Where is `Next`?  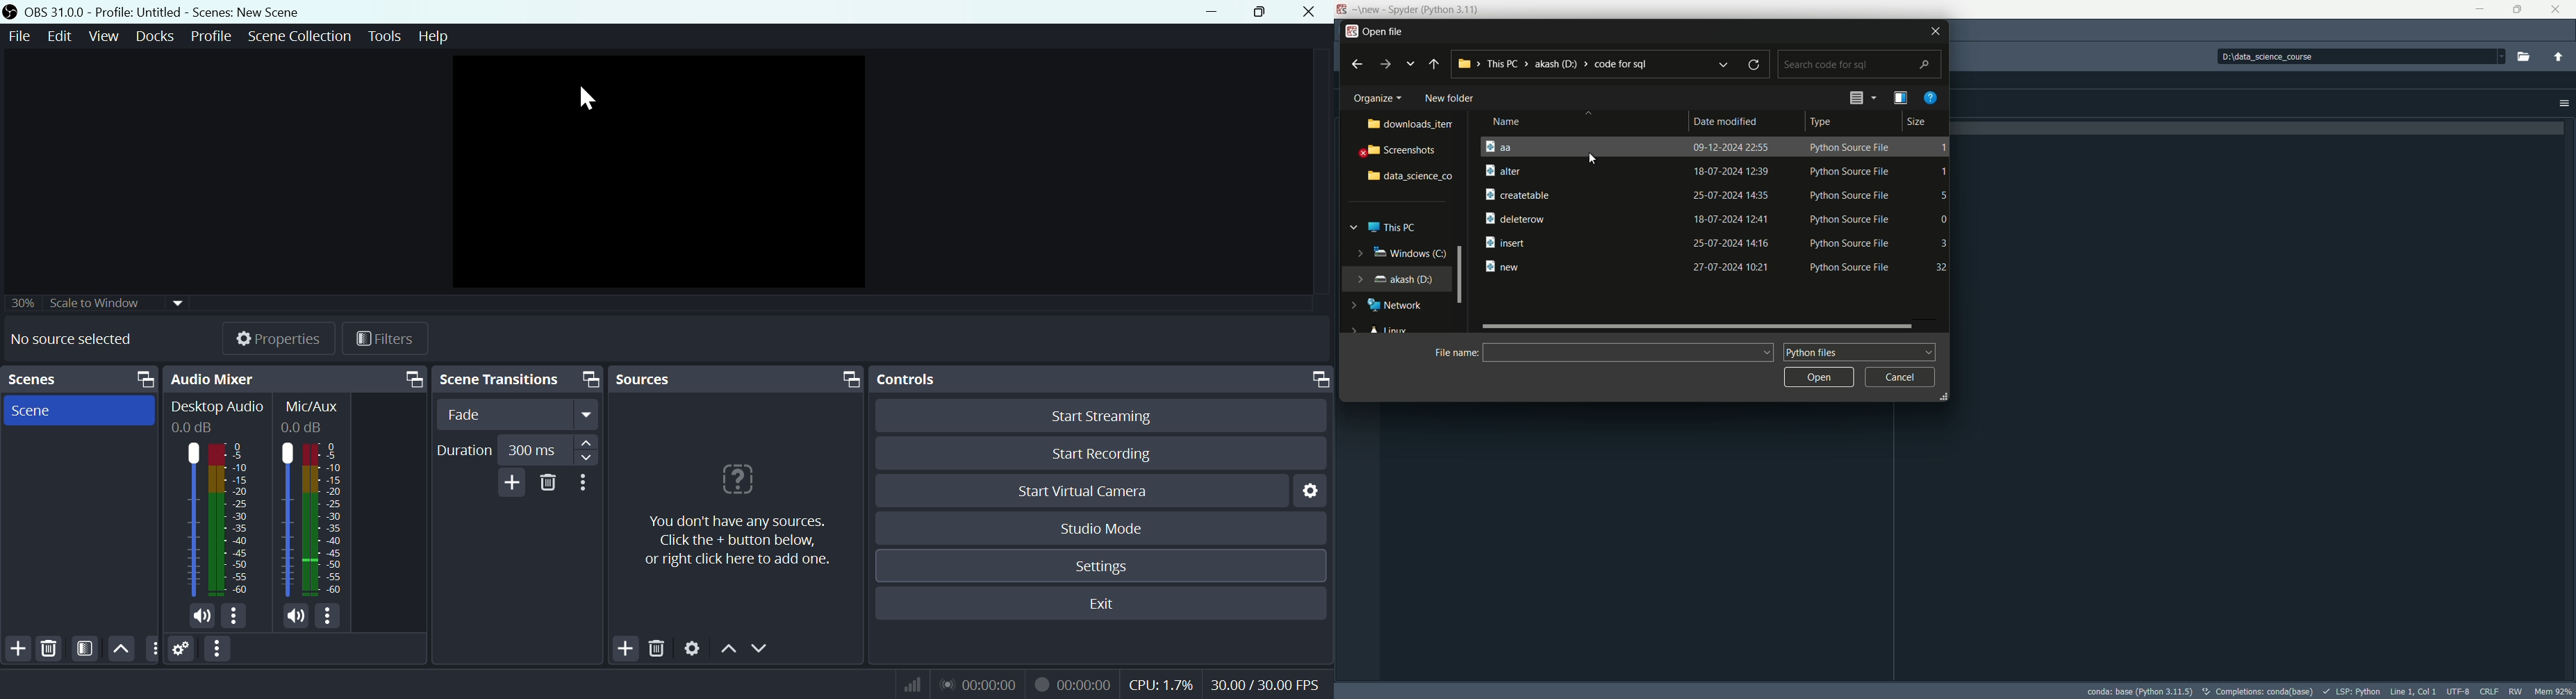
Next is located at coordinates (1387, 65).